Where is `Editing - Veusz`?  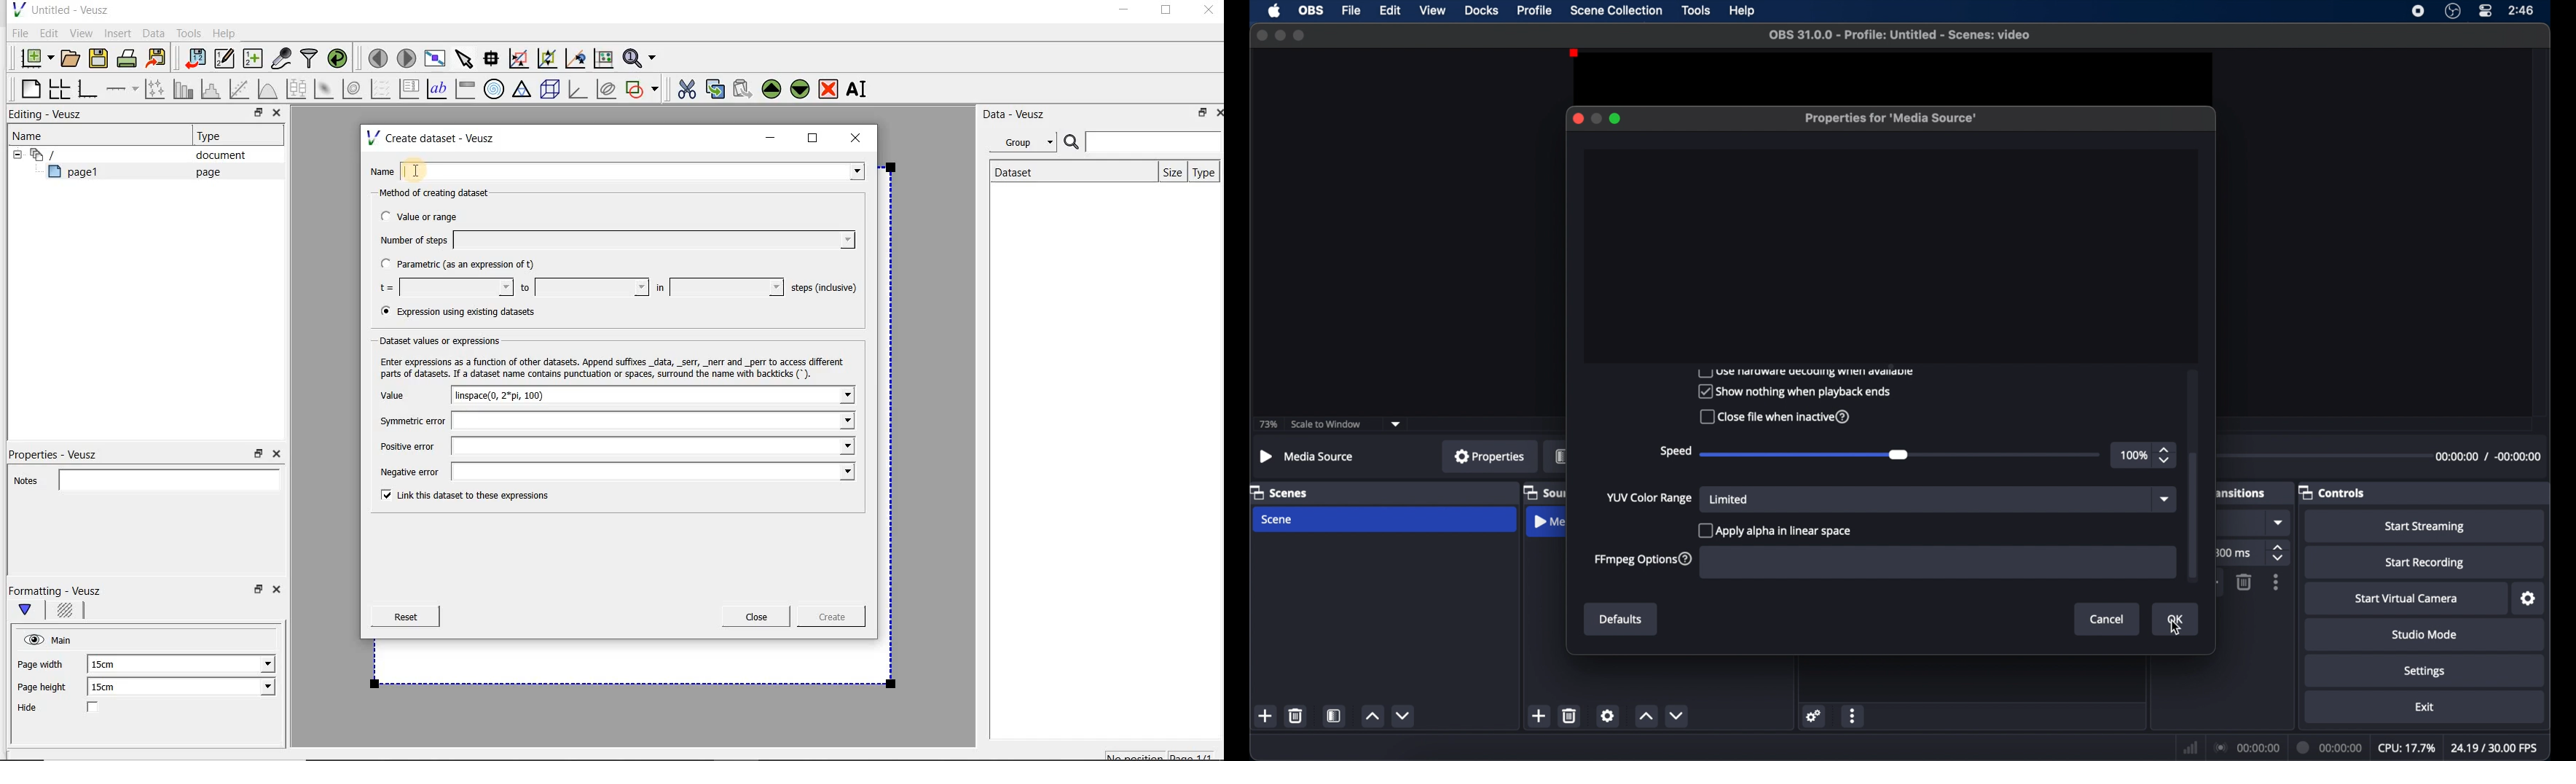
Editing - Veusz is located at coordinates (49, 115).